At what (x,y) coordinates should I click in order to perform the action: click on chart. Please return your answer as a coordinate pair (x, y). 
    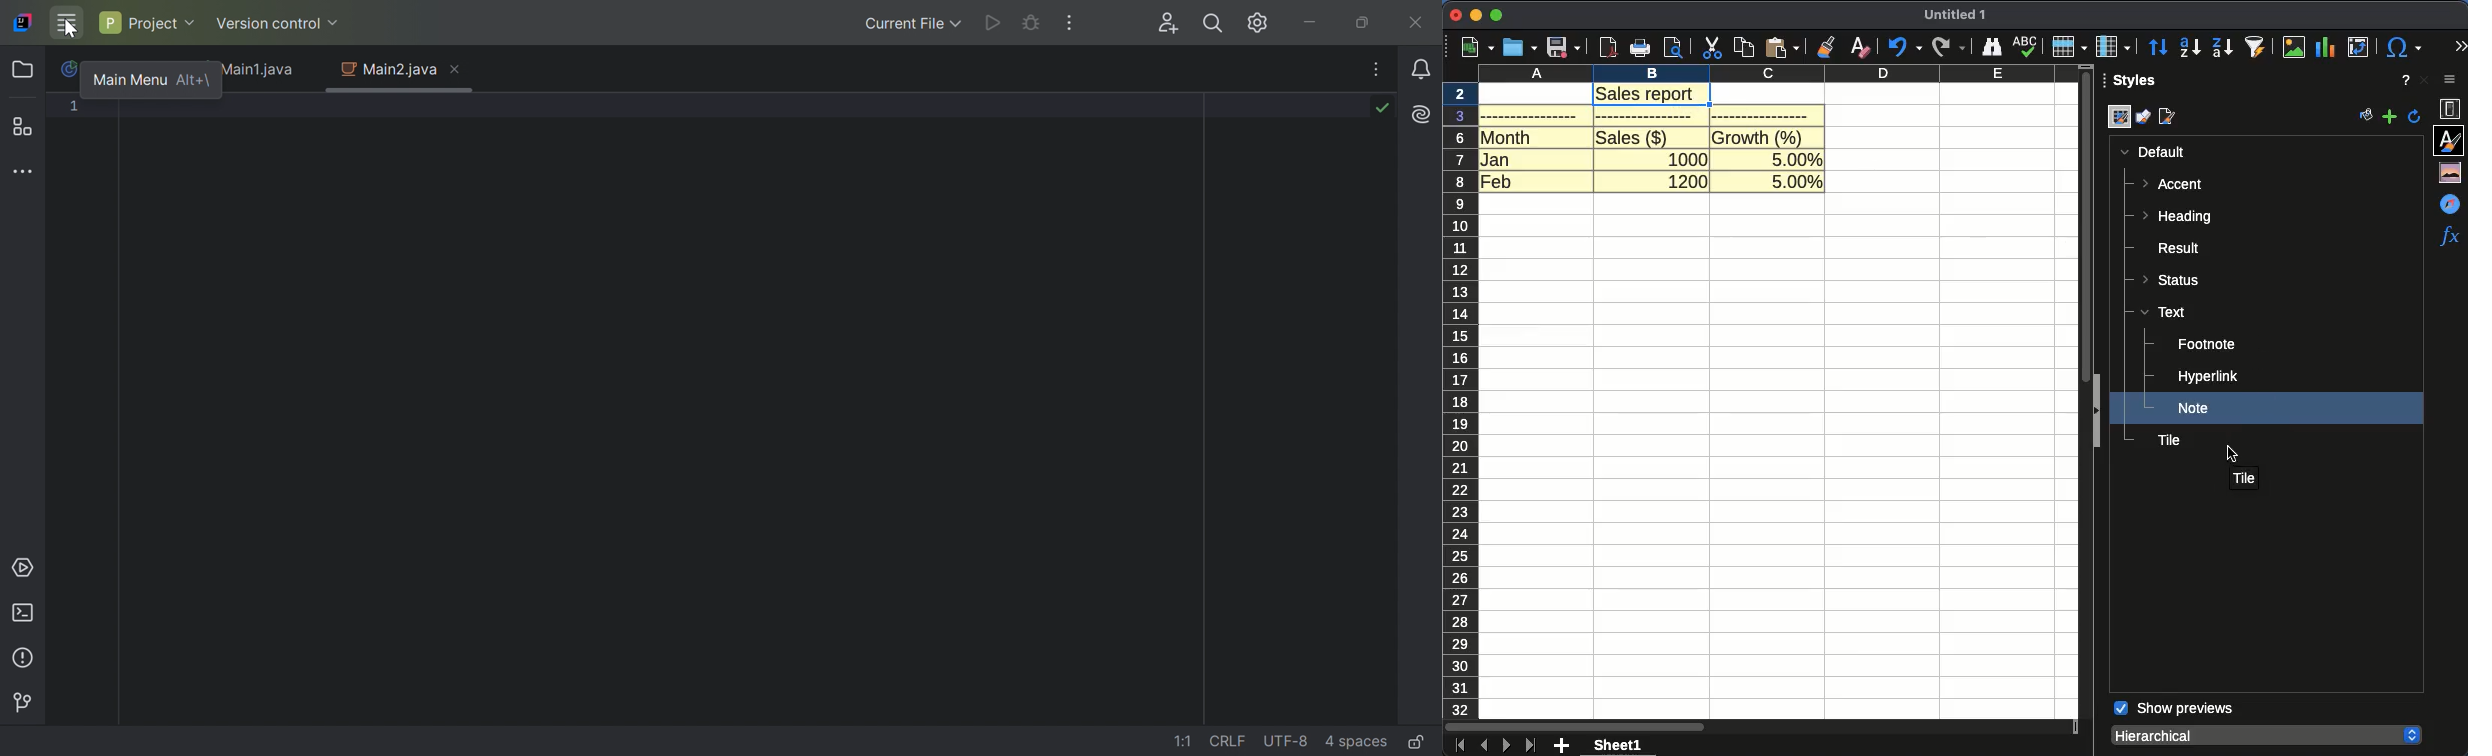
    Looking at the image, I should click on (2327, 48).